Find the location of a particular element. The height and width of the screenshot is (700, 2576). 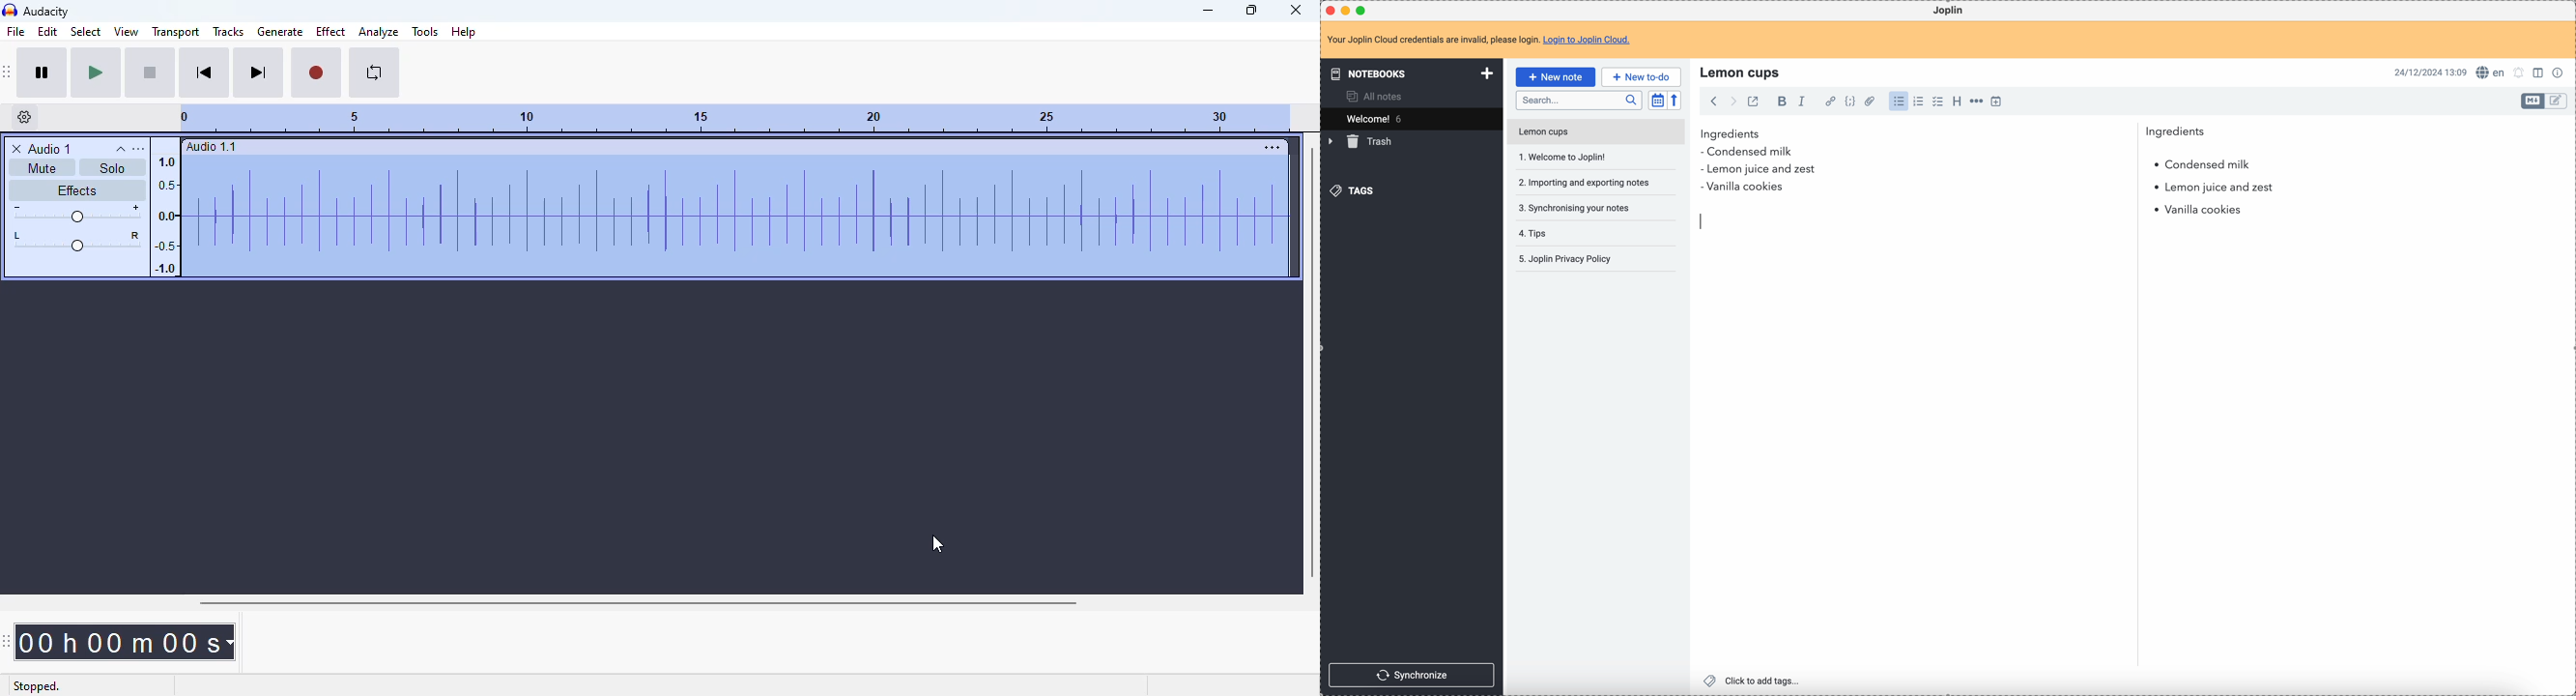

stopped is located at coordinates (37, 686).